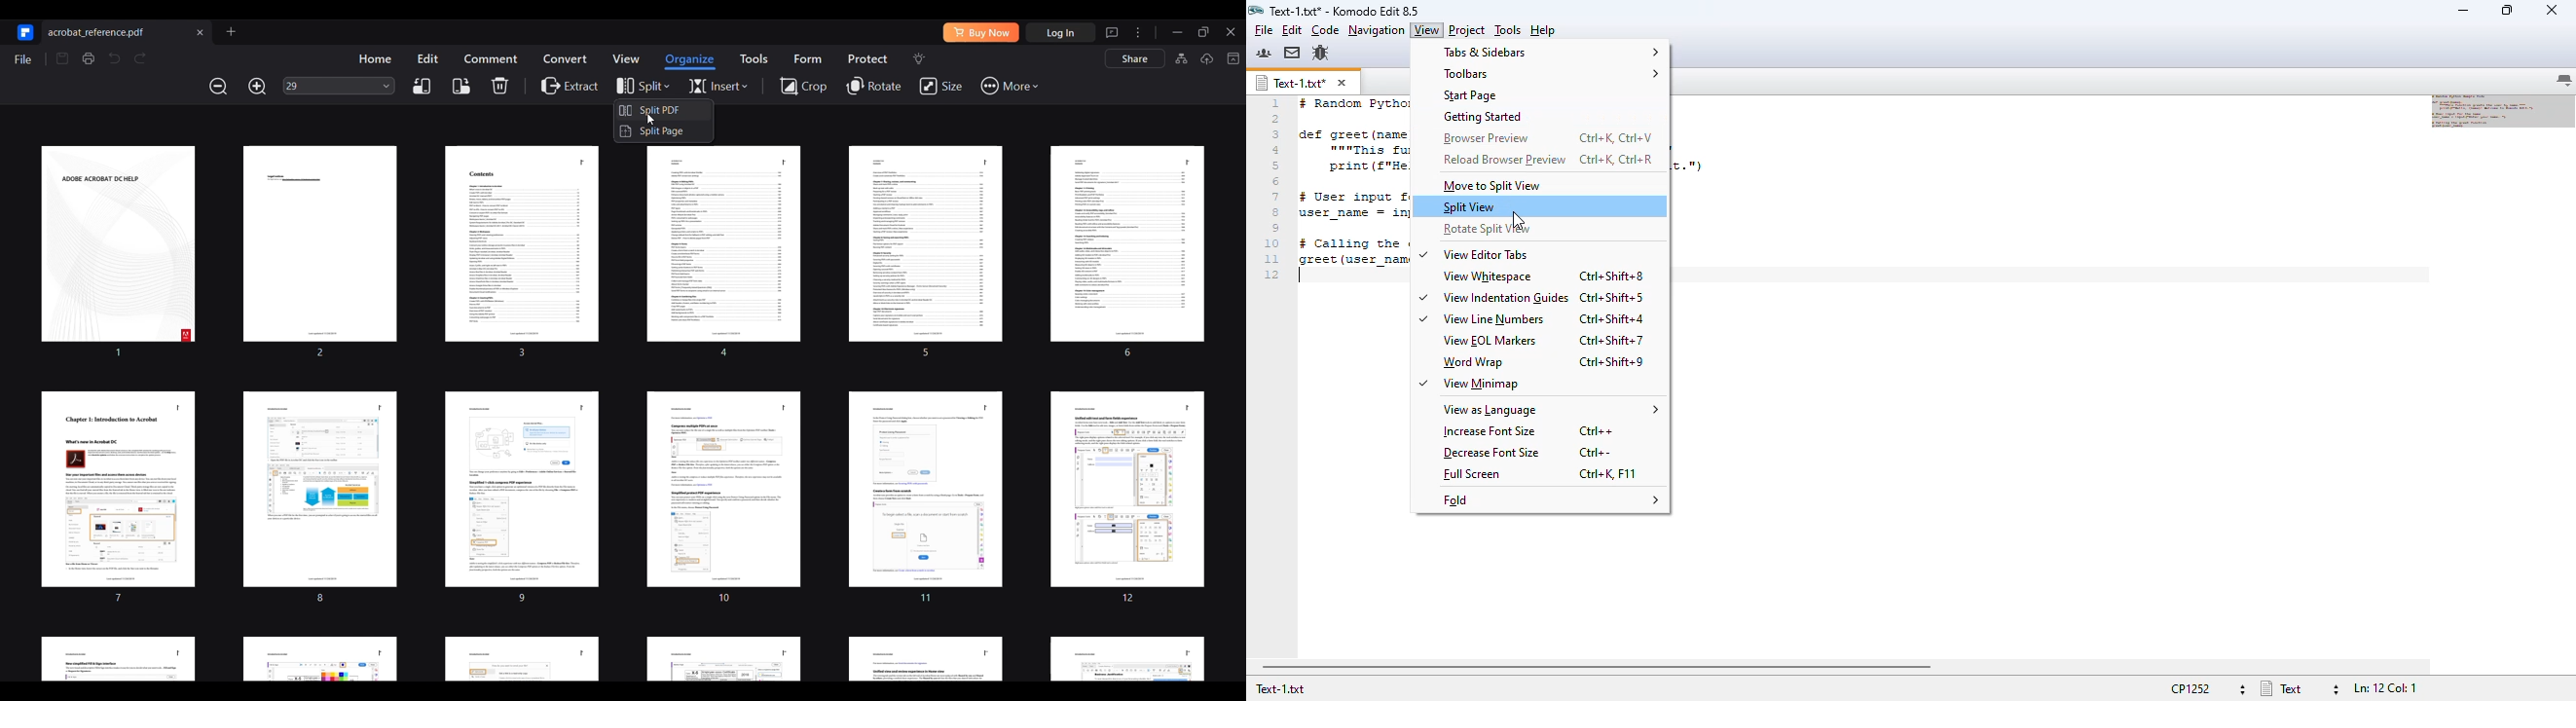 The height and width of the screenshot is (728, 2576). I want to click on View, so click(625, 58).